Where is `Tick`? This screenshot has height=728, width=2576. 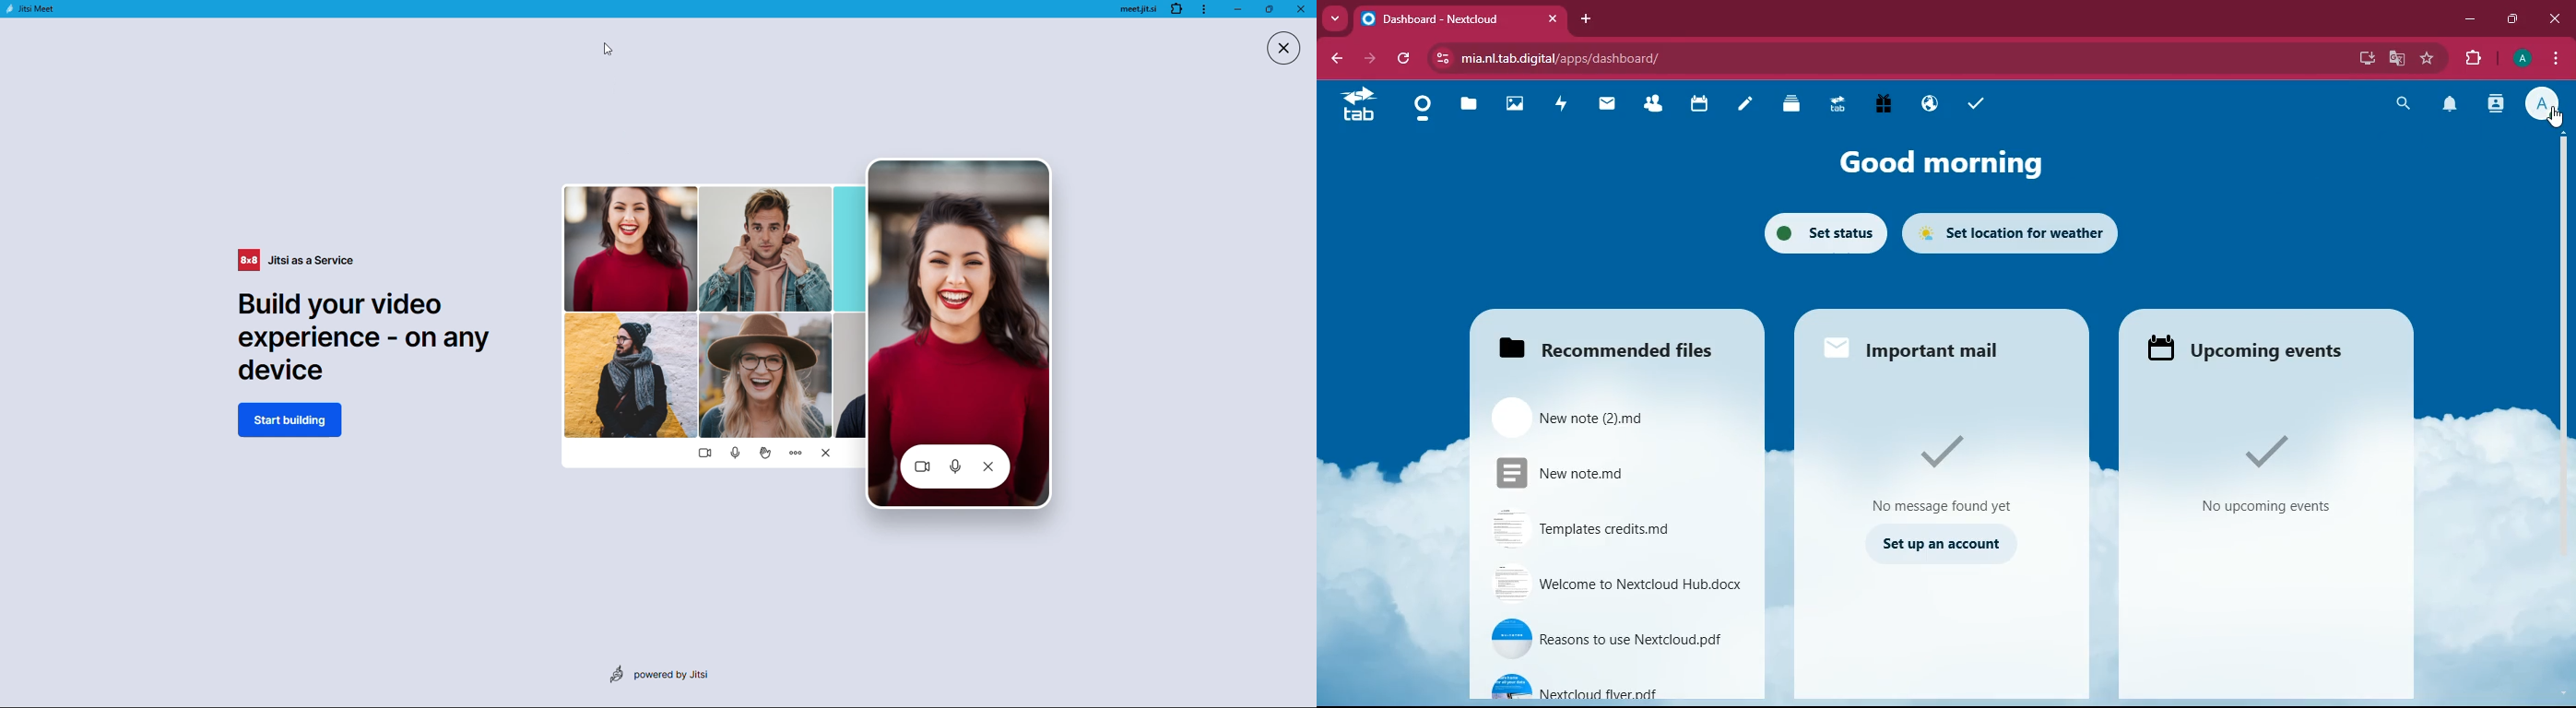 Tick is located at coordinates (2258, 451).